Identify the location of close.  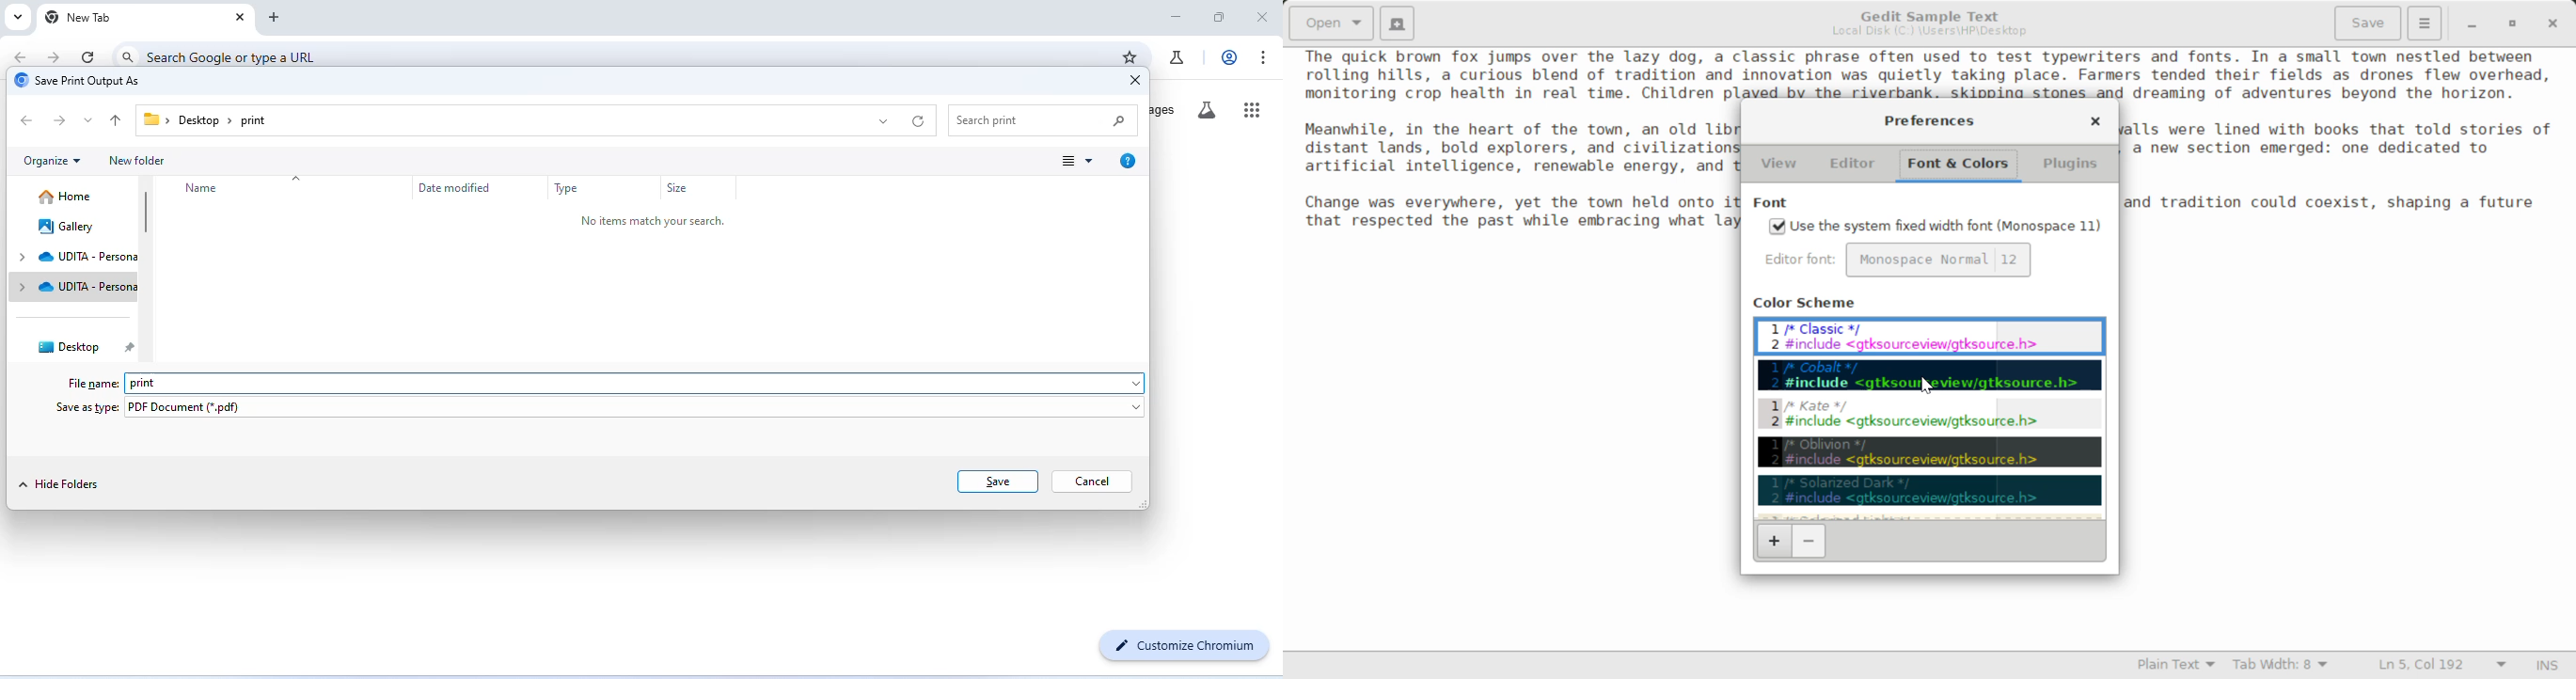
(1130, 81).